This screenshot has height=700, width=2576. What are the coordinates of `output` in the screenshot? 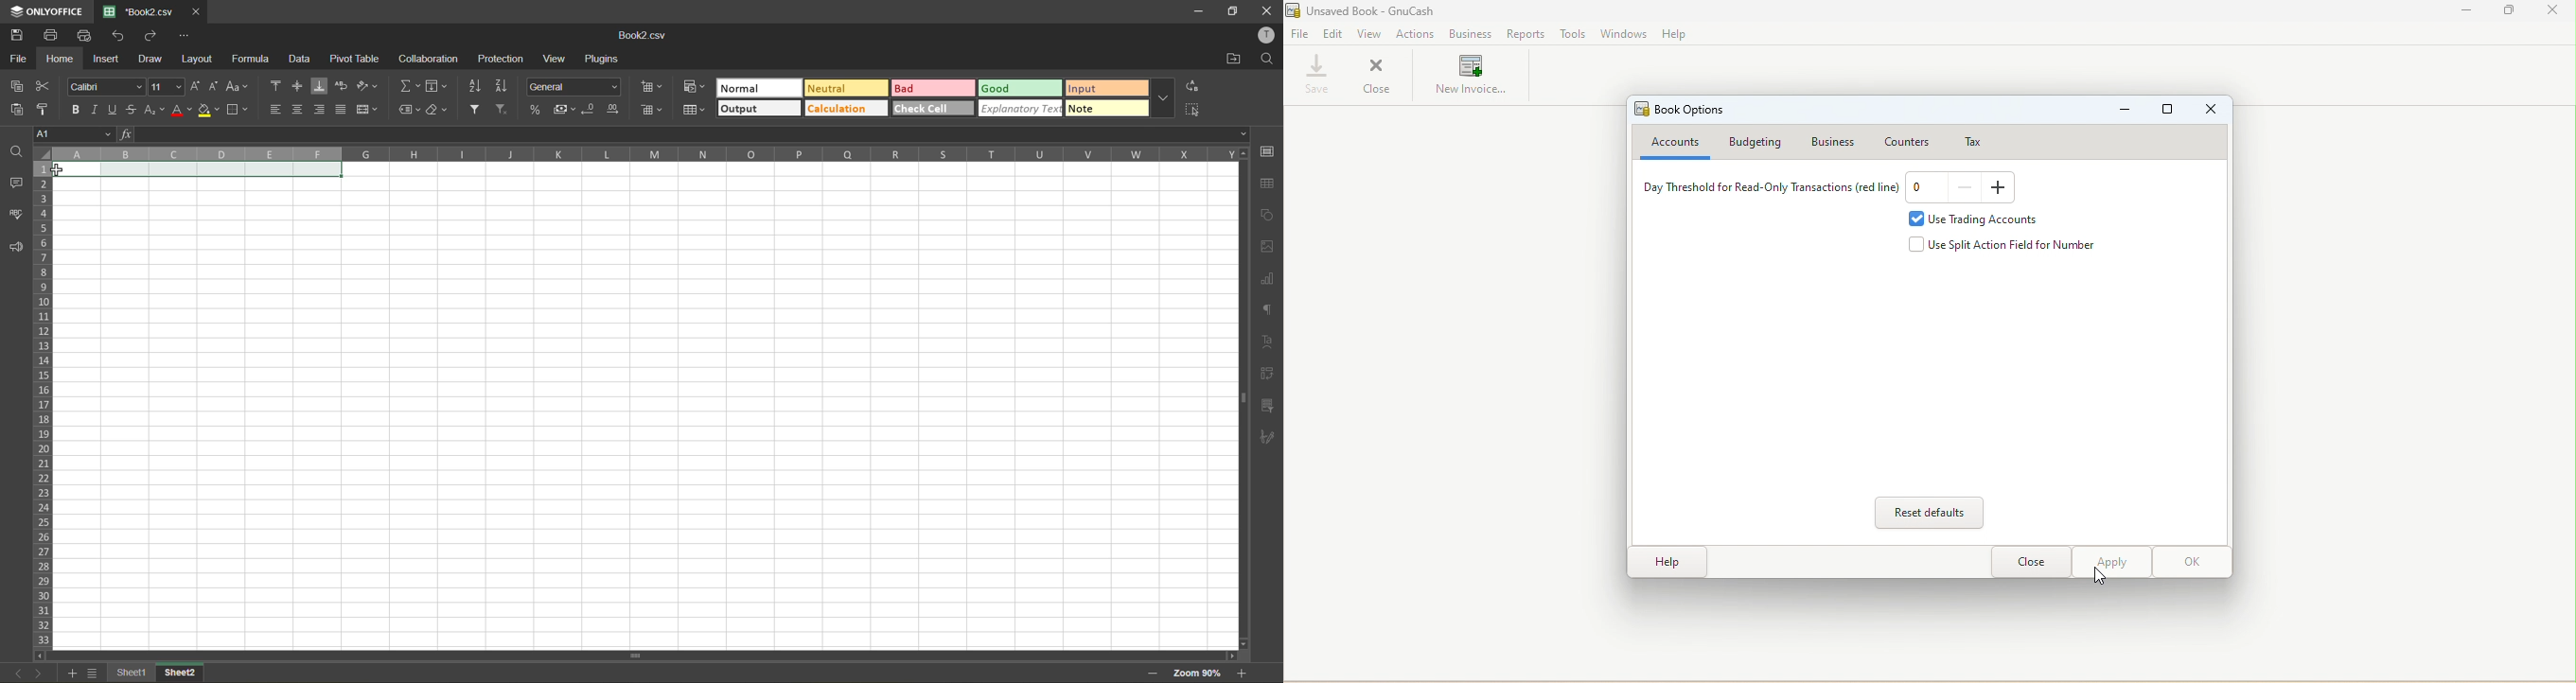 It's located at (759, 110).